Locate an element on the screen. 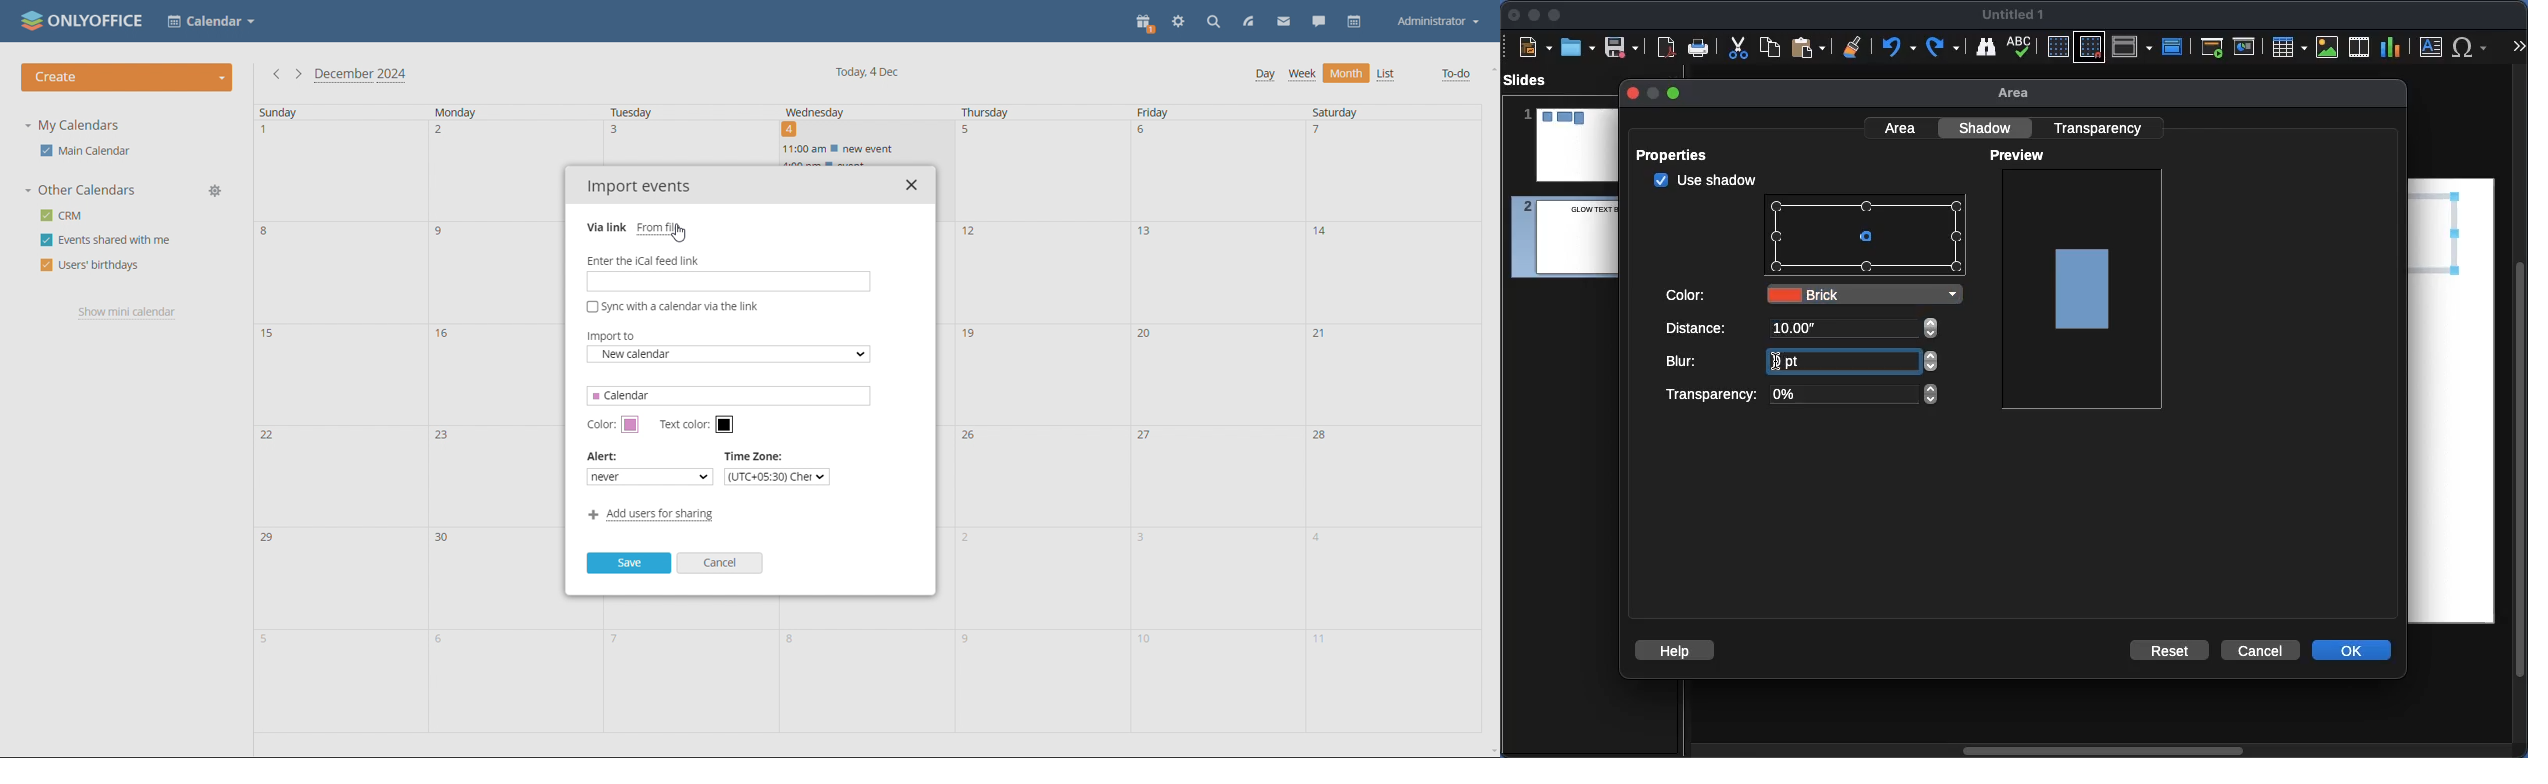 Image resolution: width=2548 pixels, height=784 pixels. First slide is located at coordinates (2212, 47).